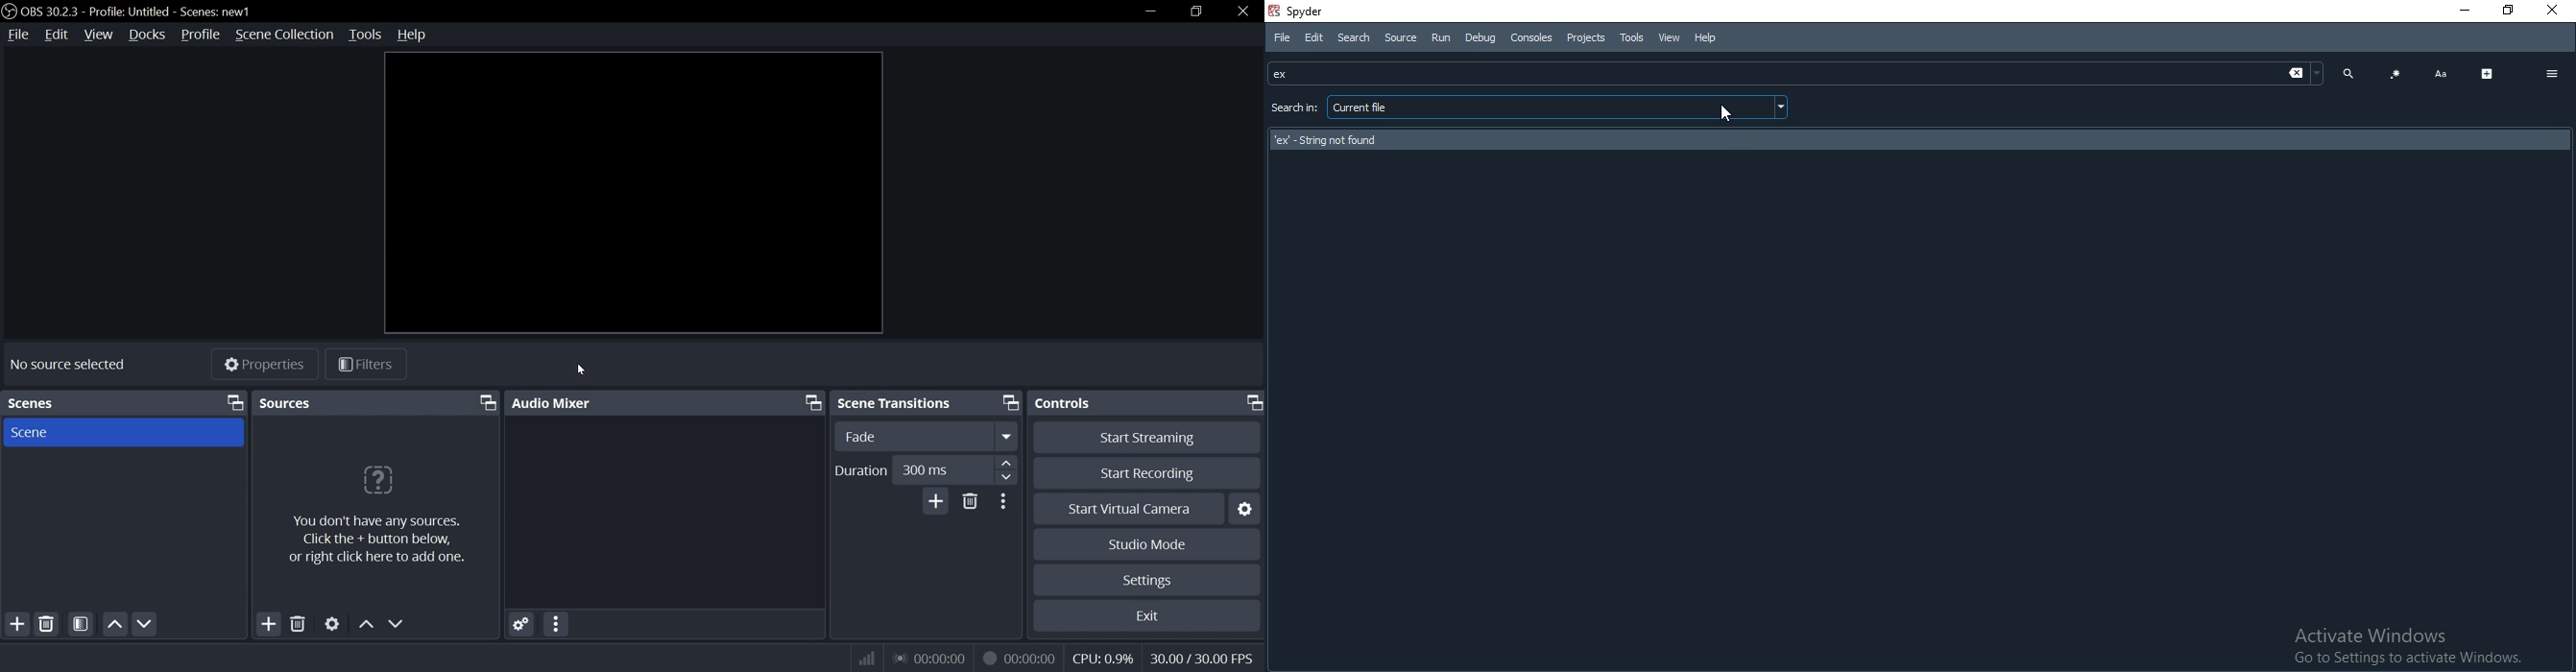 This screenshot has height=672, width=2576. I want to click on down, so click(1005, 477).